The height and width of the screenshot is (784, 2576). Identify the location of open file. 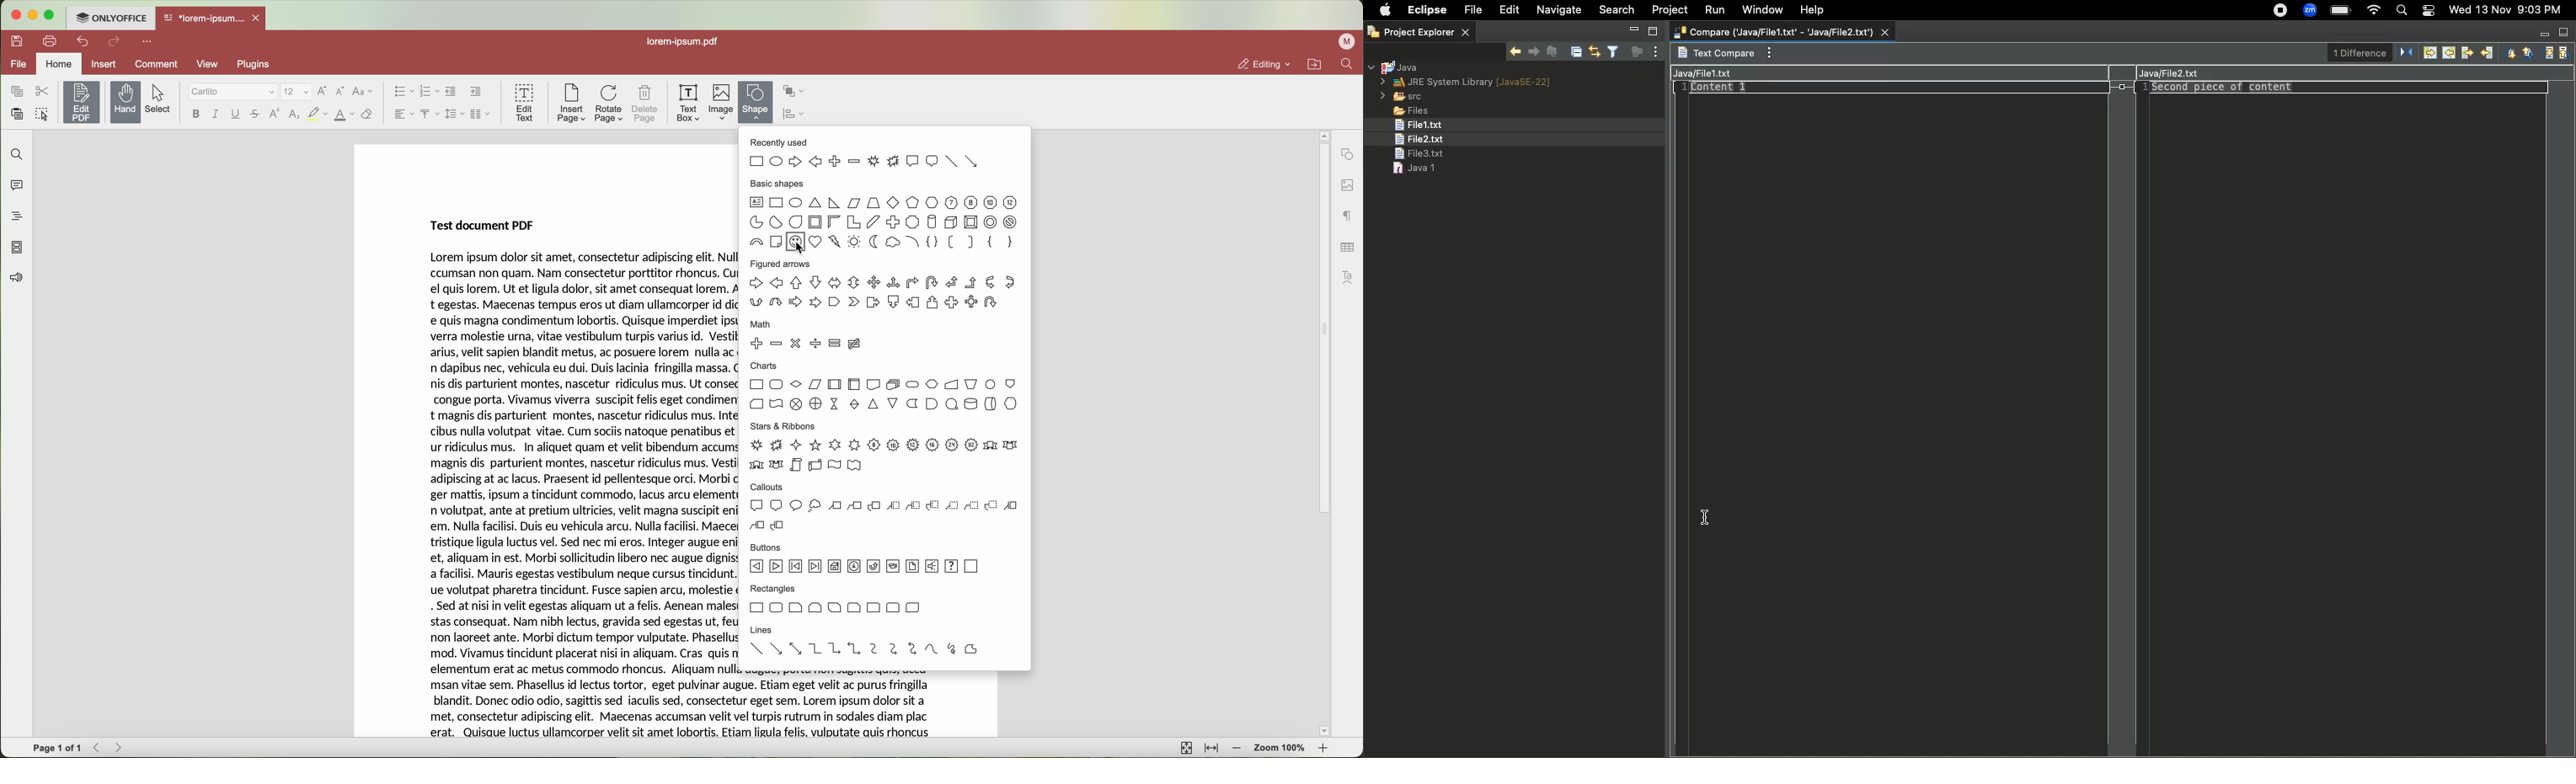
(212, 19).